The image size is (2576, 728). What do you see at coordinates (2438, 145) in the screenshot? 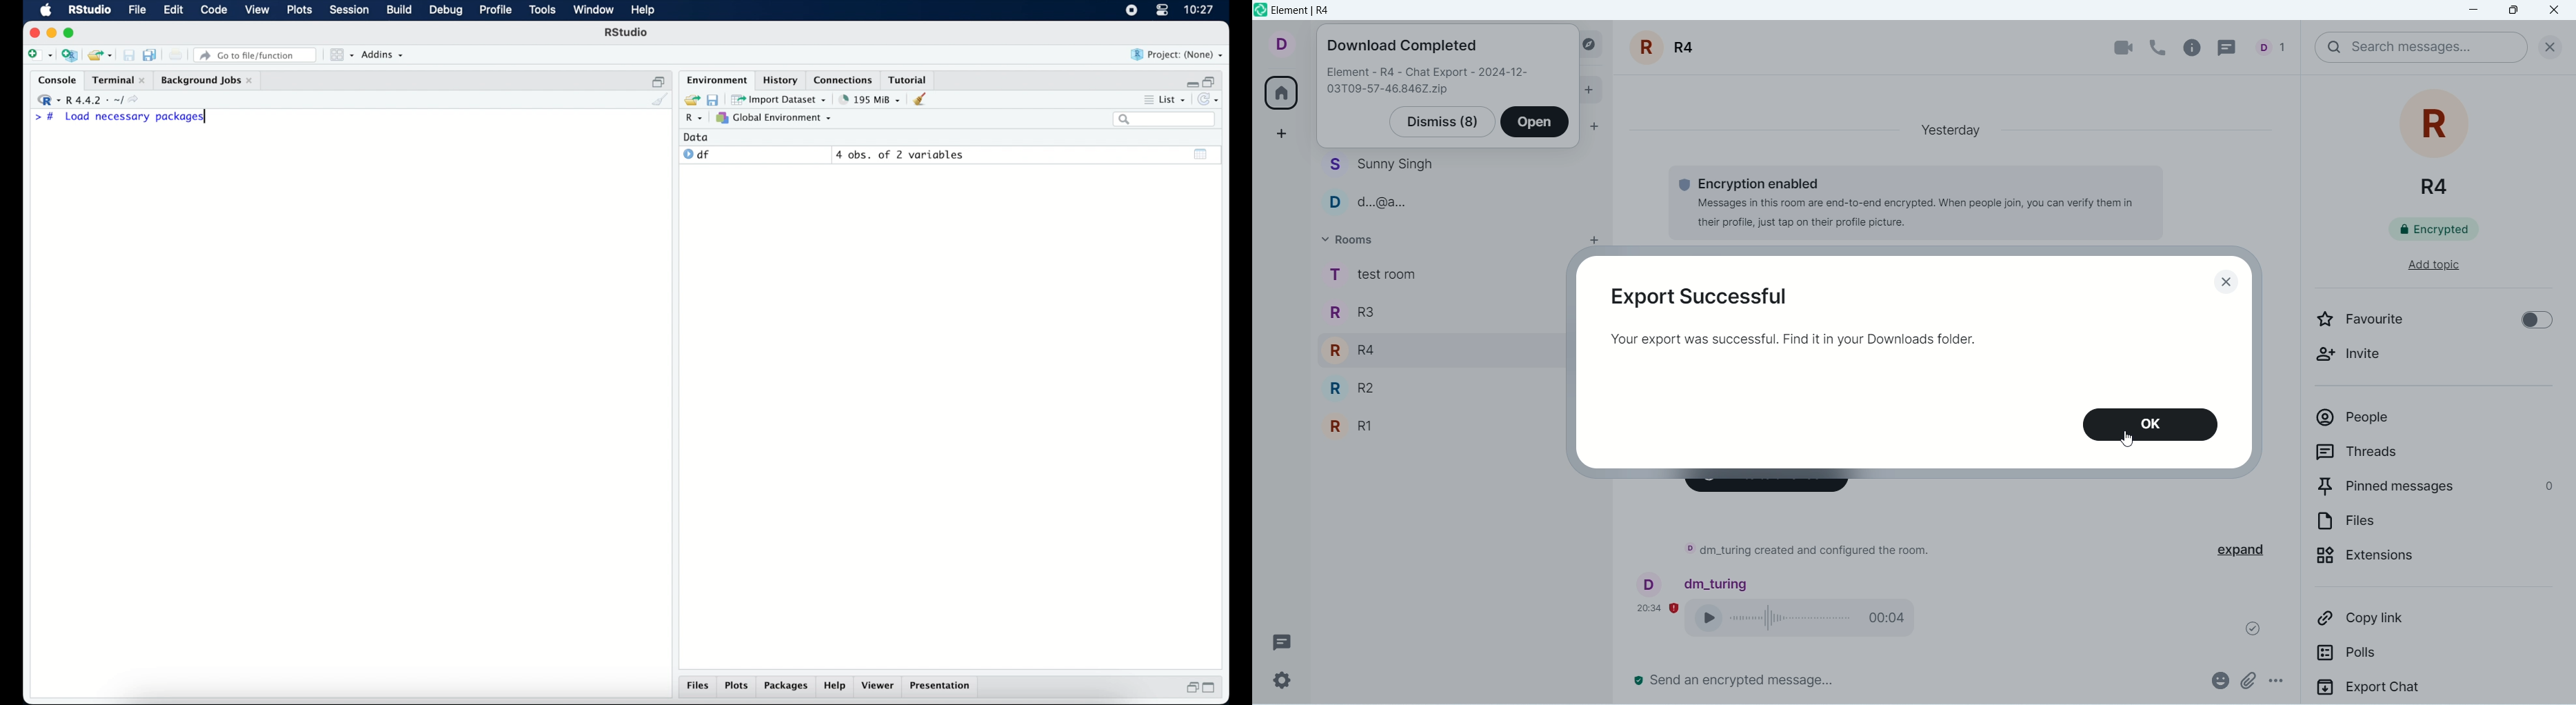
I see `room` at bounding box center [2438, 145].